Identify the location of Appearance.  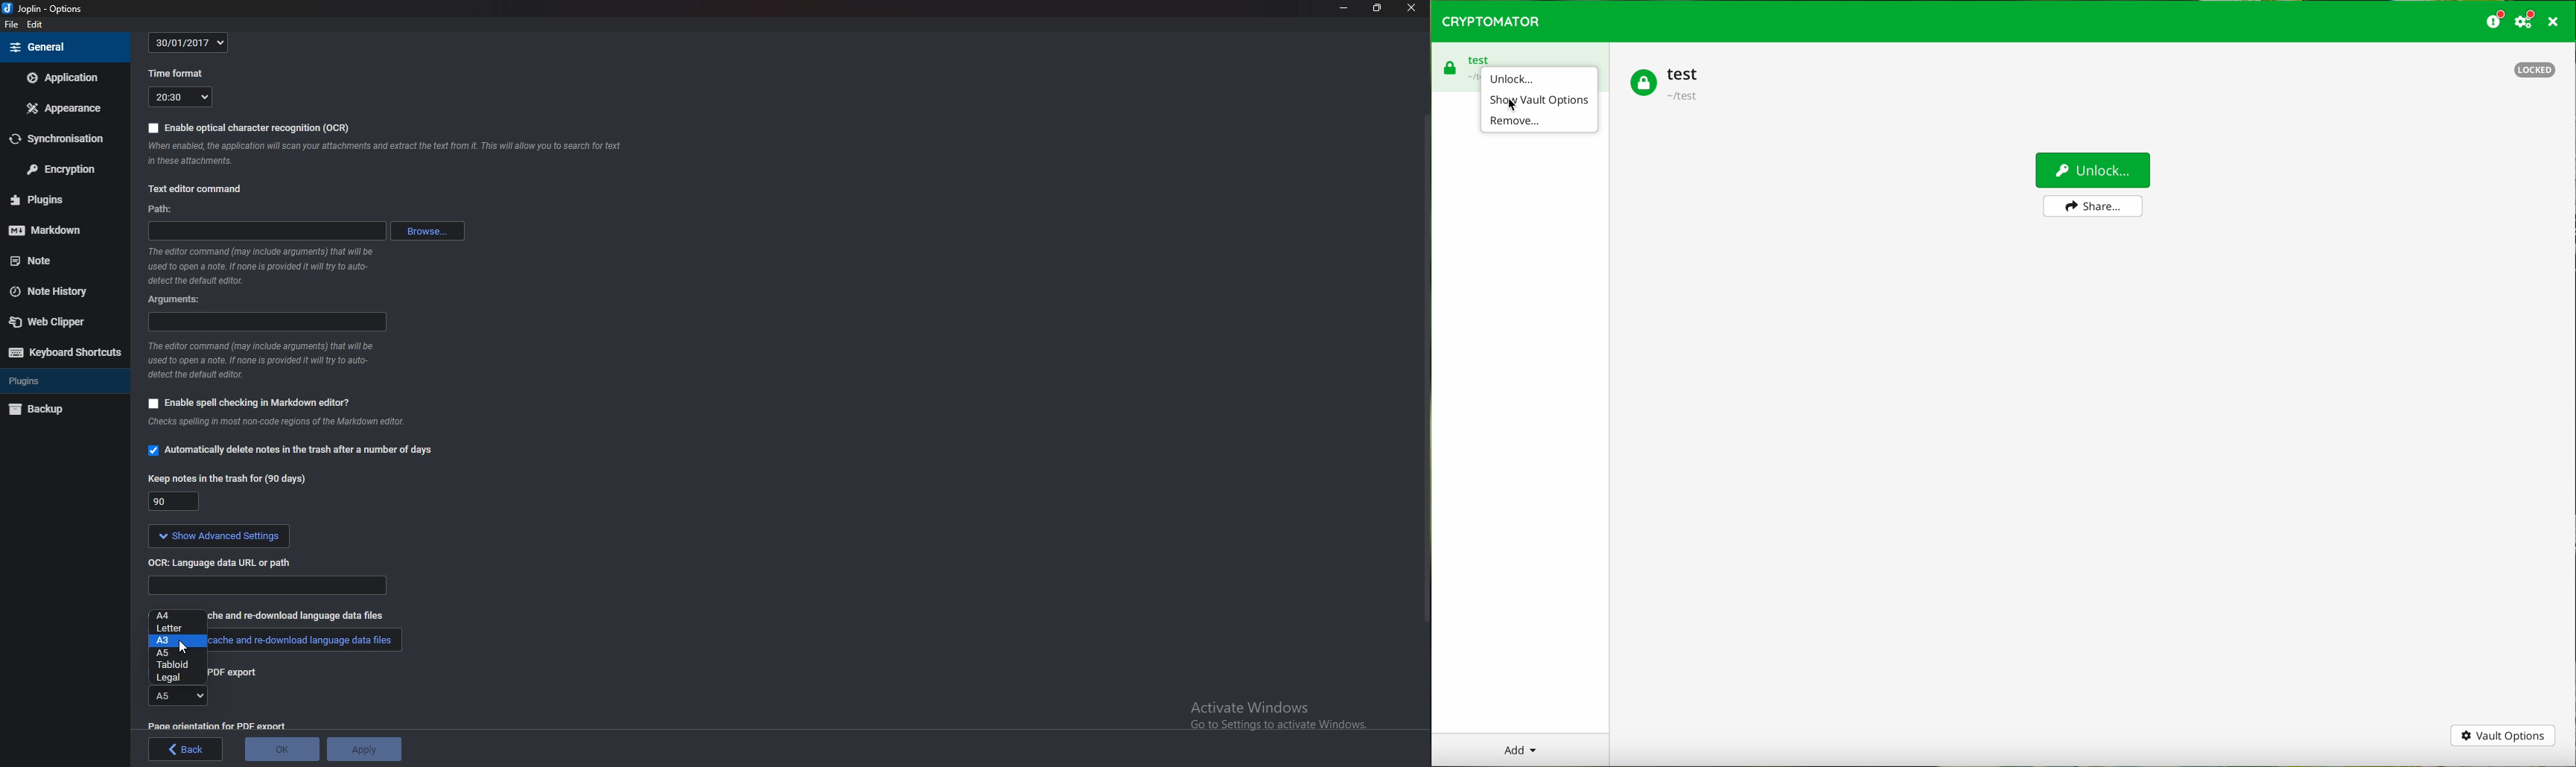
(63, 106).